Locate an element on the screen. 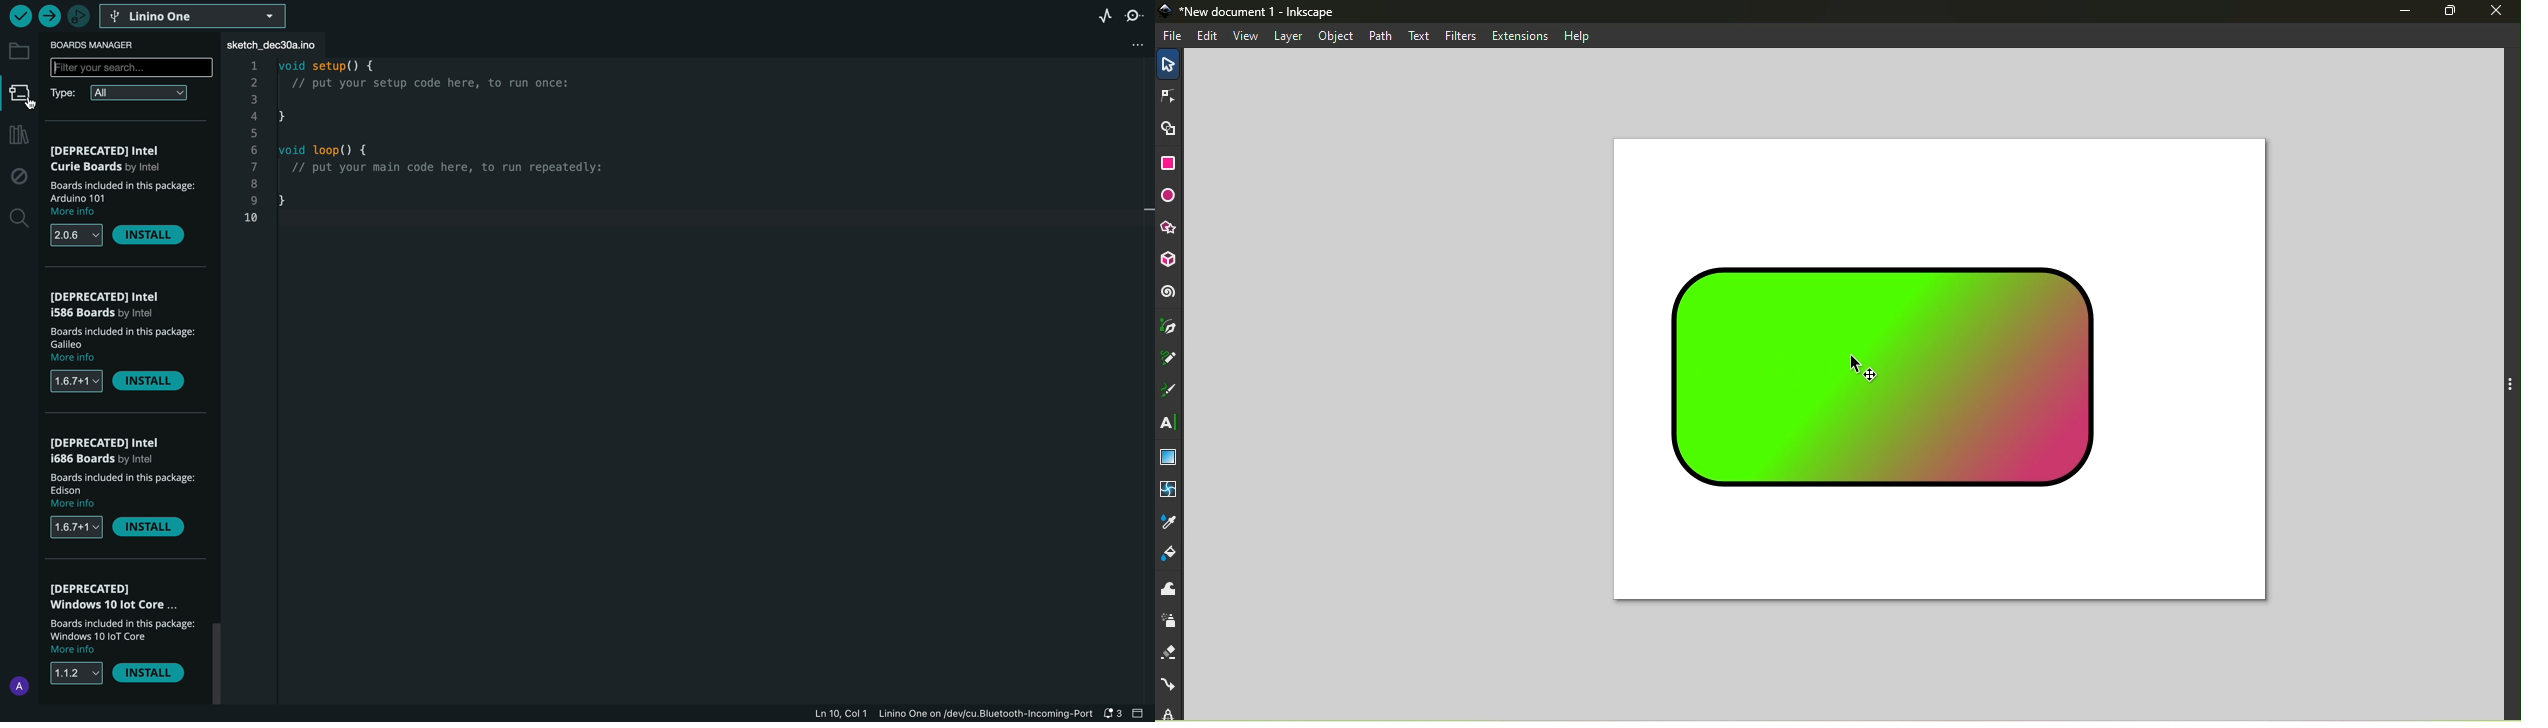 Image resolution: width=2548 pixels, height=728 pixels. debug is located at coordinates (17, 176).